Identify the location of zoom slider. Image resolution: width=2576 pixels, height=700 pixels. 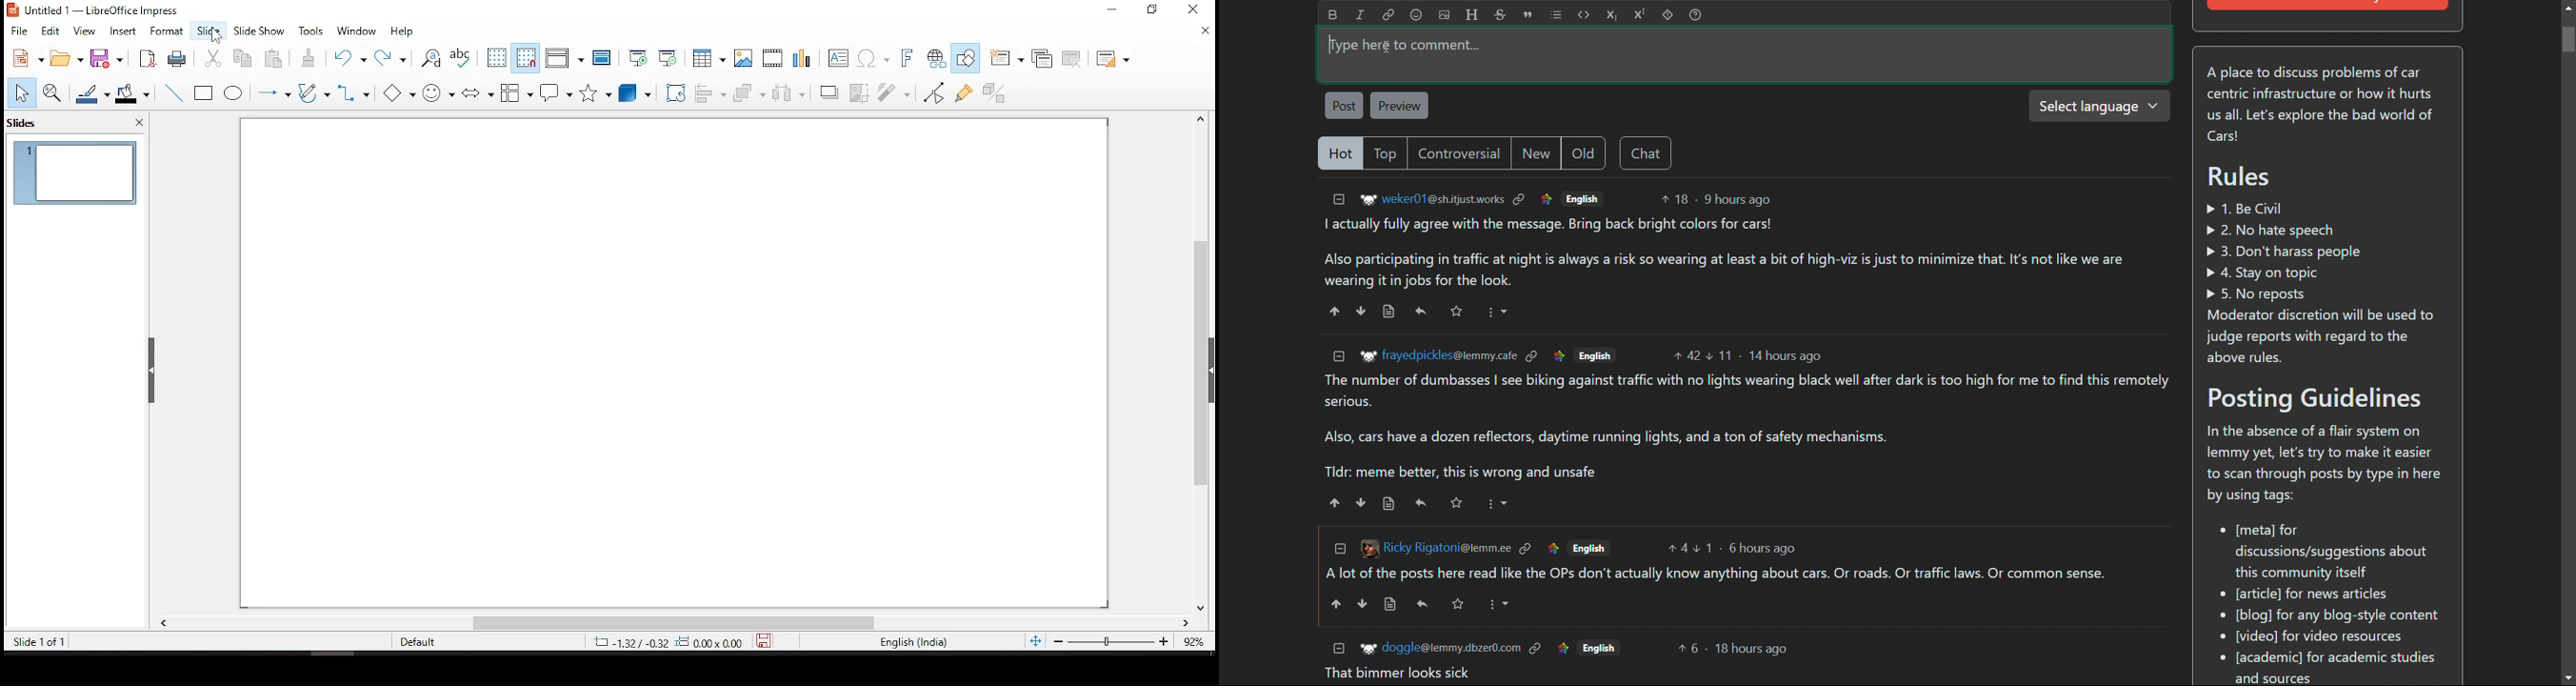
(1109, 641).